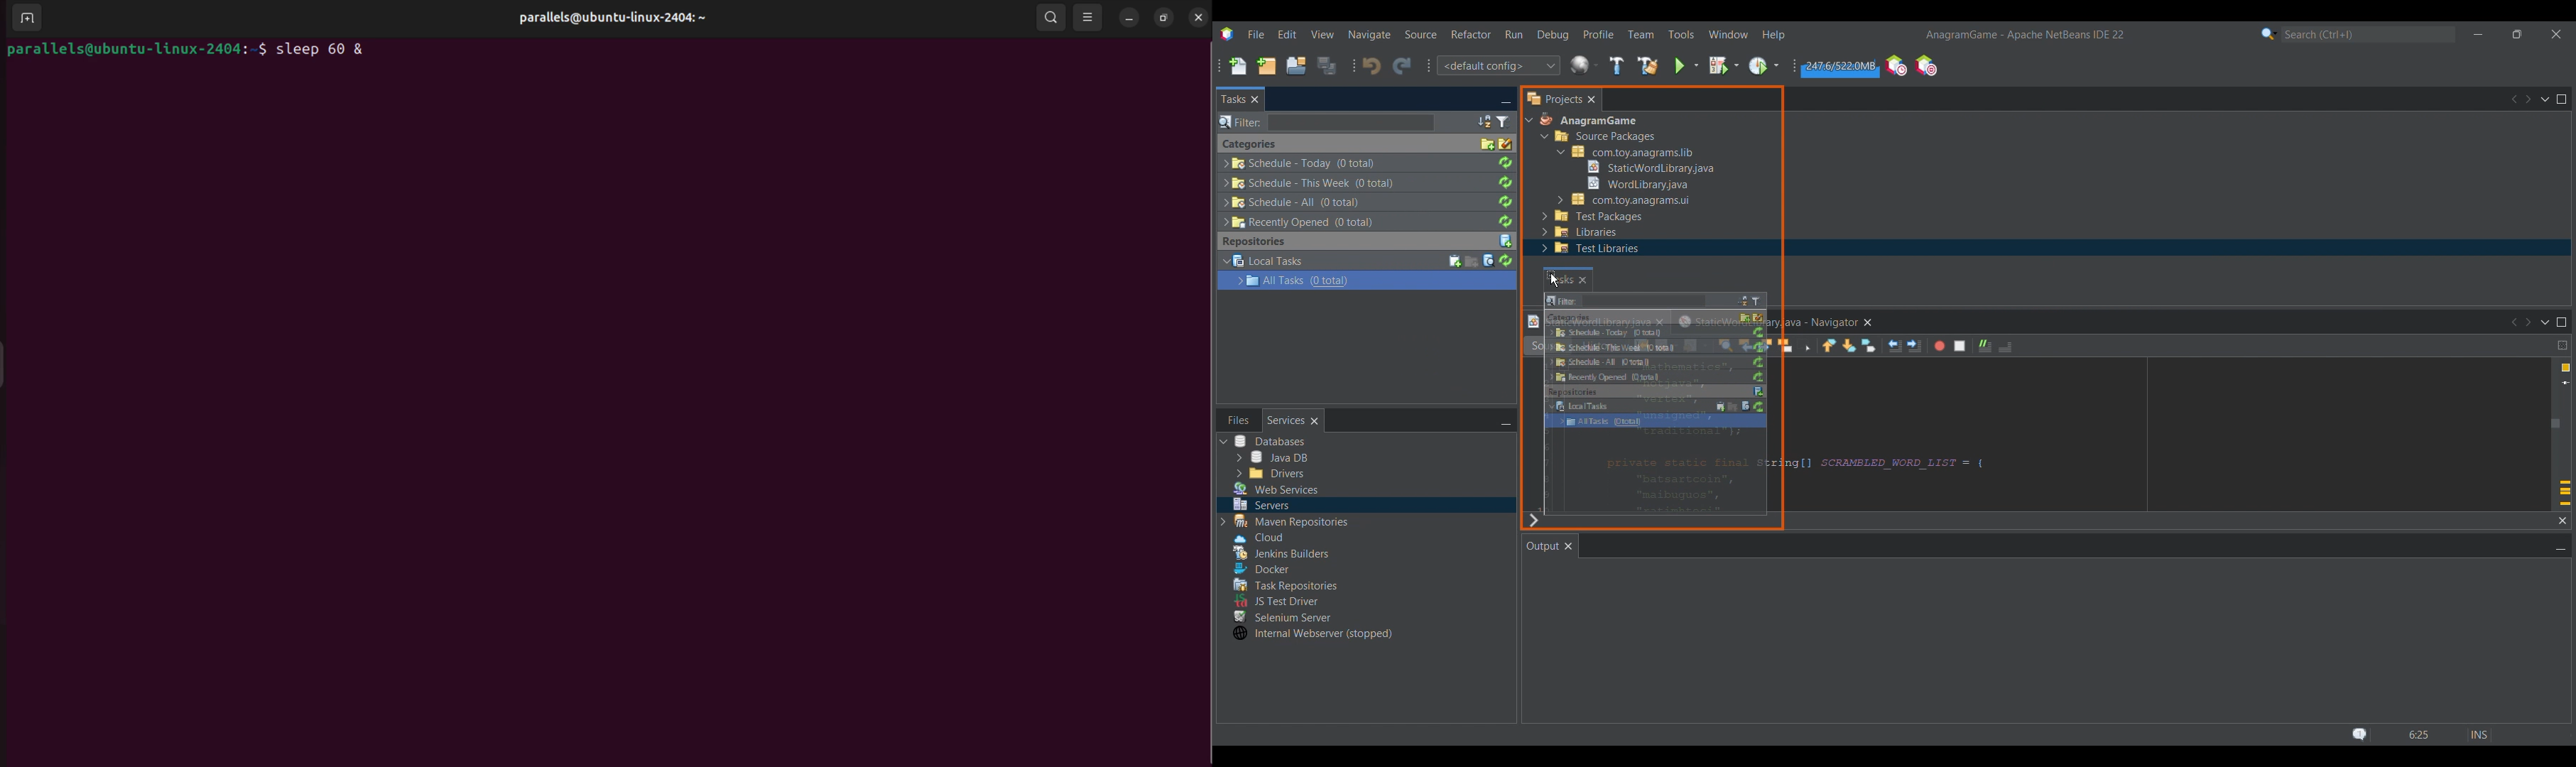 This screenshot has width=2576, height=784. I want to click on close, so click(1197, 16).